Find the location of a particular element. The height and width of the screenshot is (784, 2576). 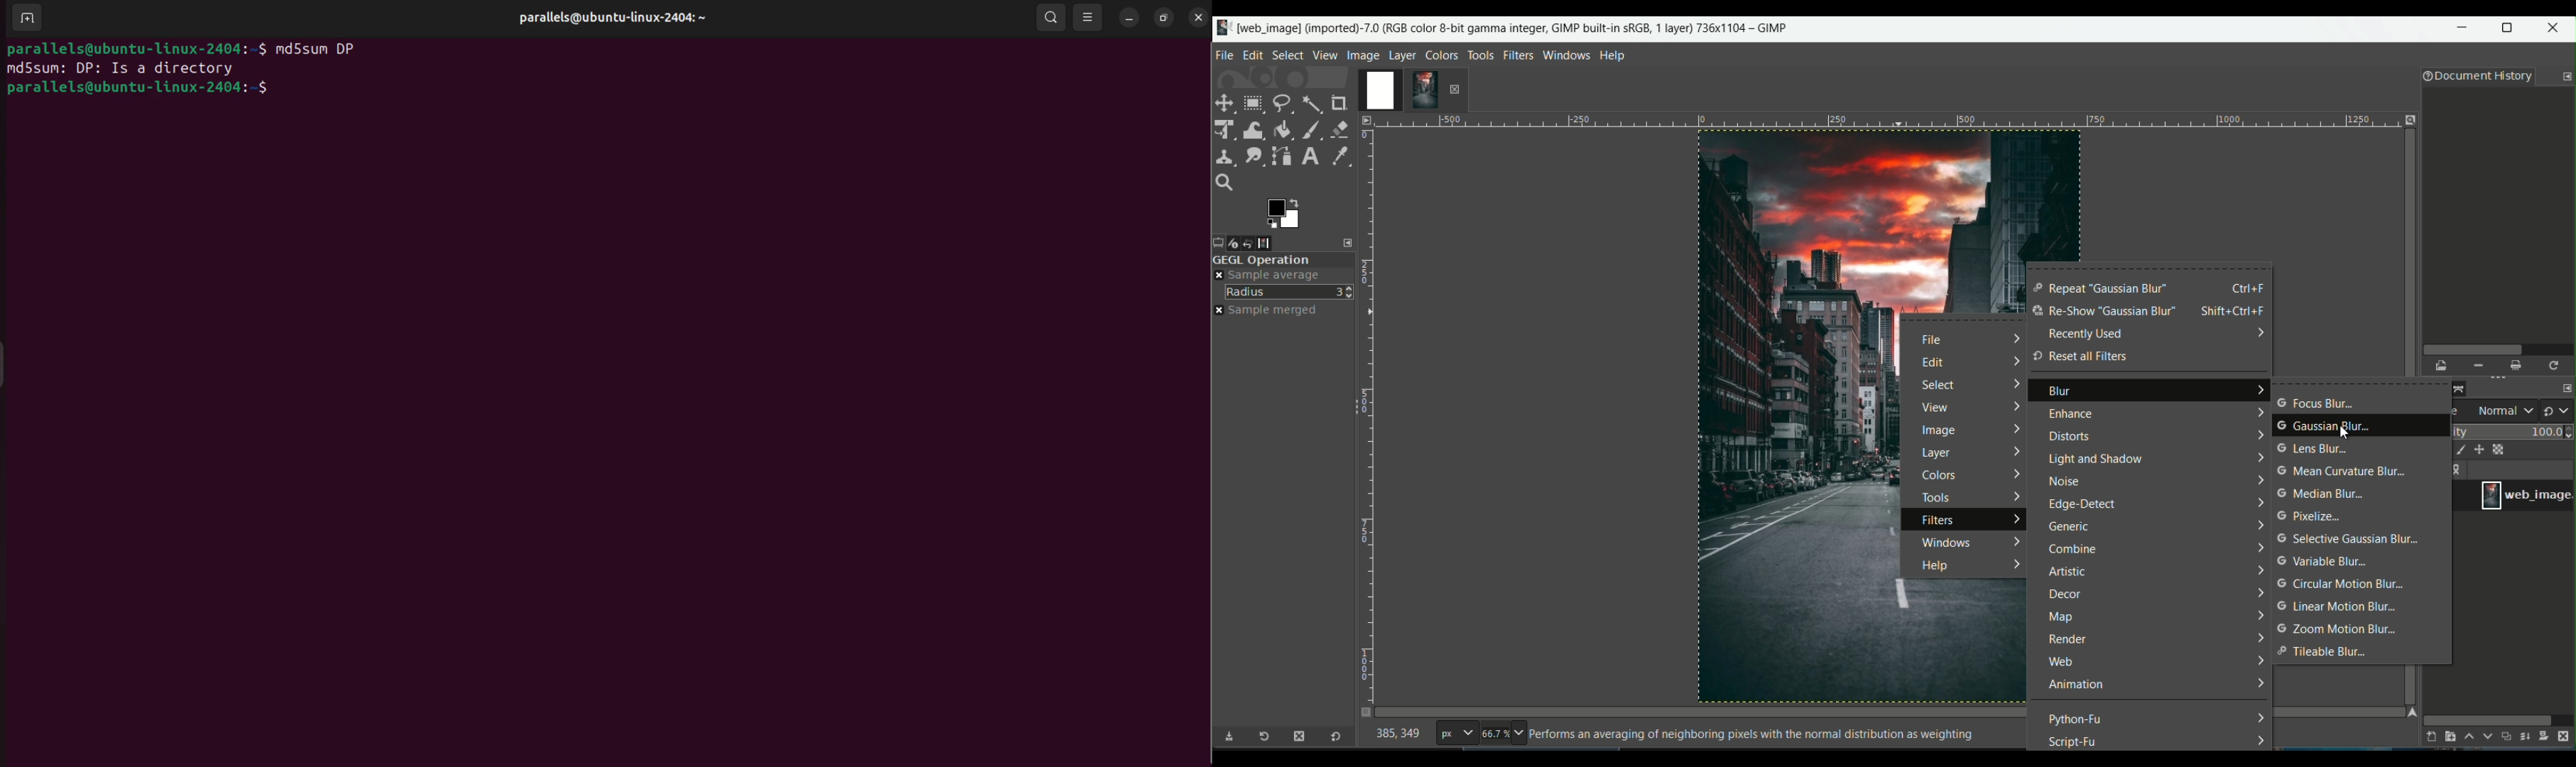

web is located at coordinates (2062, 663).